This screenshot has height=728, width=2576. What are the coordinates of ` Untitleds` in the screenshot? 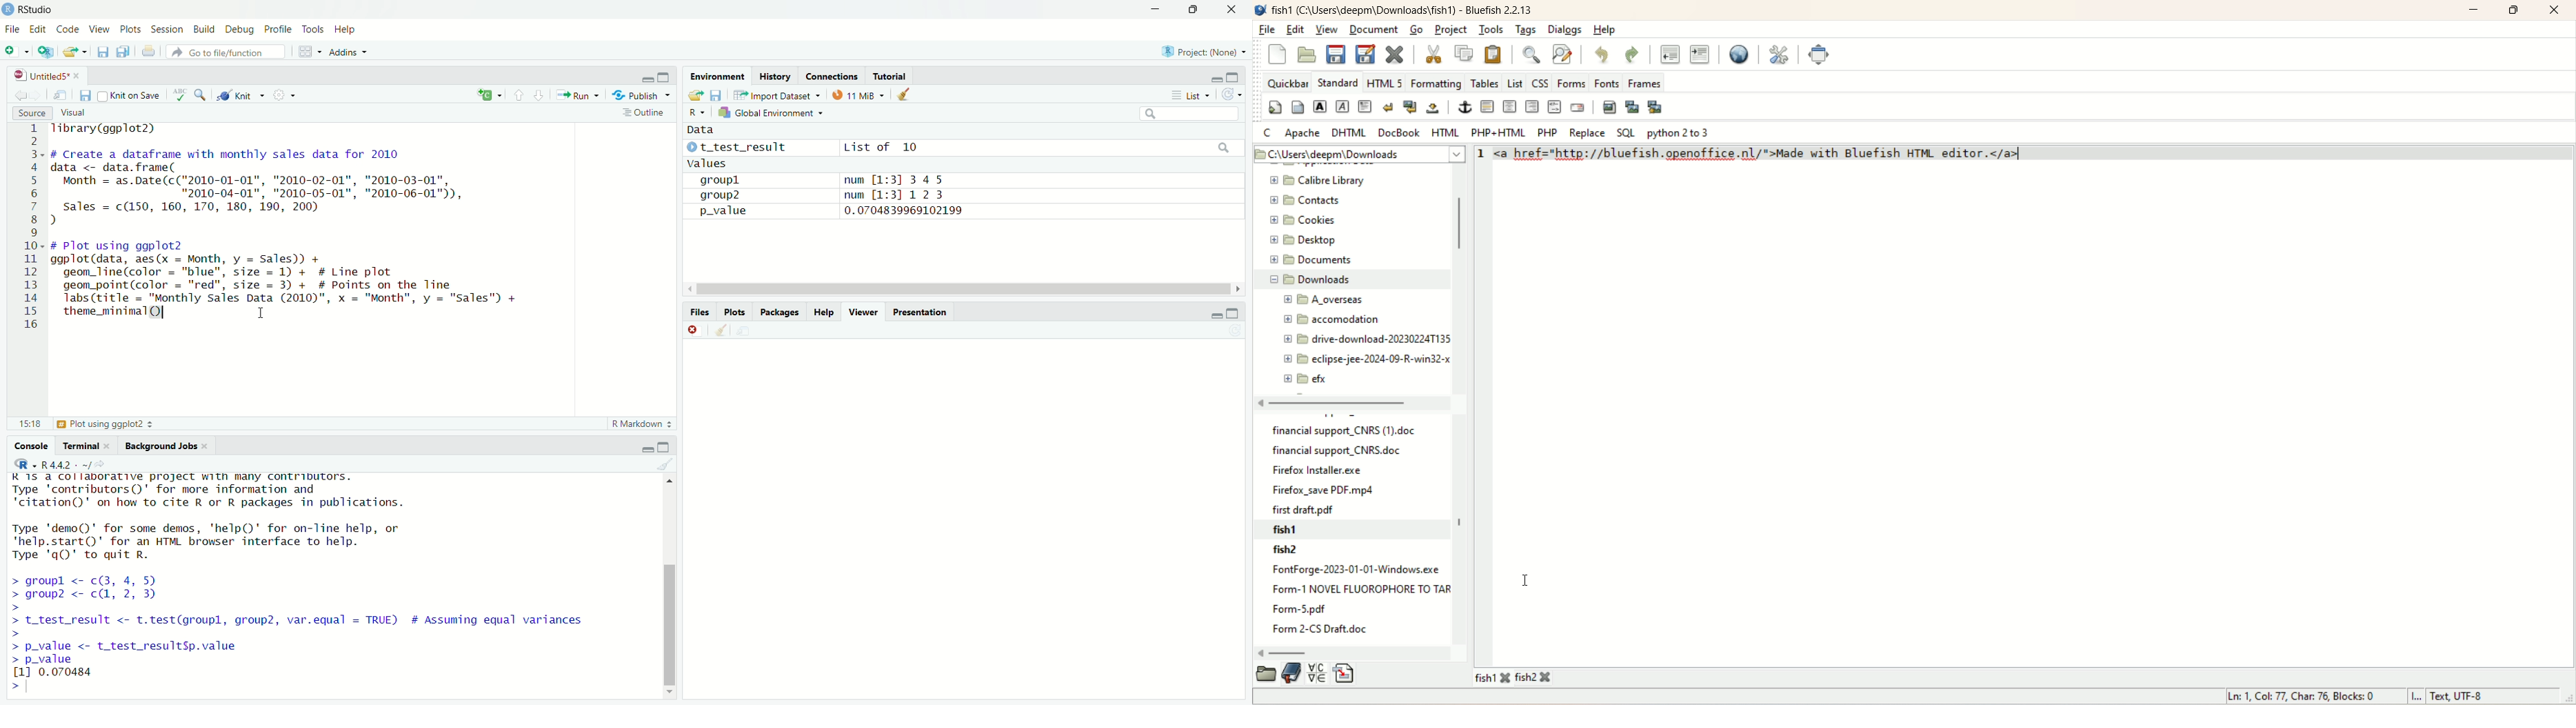 It's located at (47, 74).